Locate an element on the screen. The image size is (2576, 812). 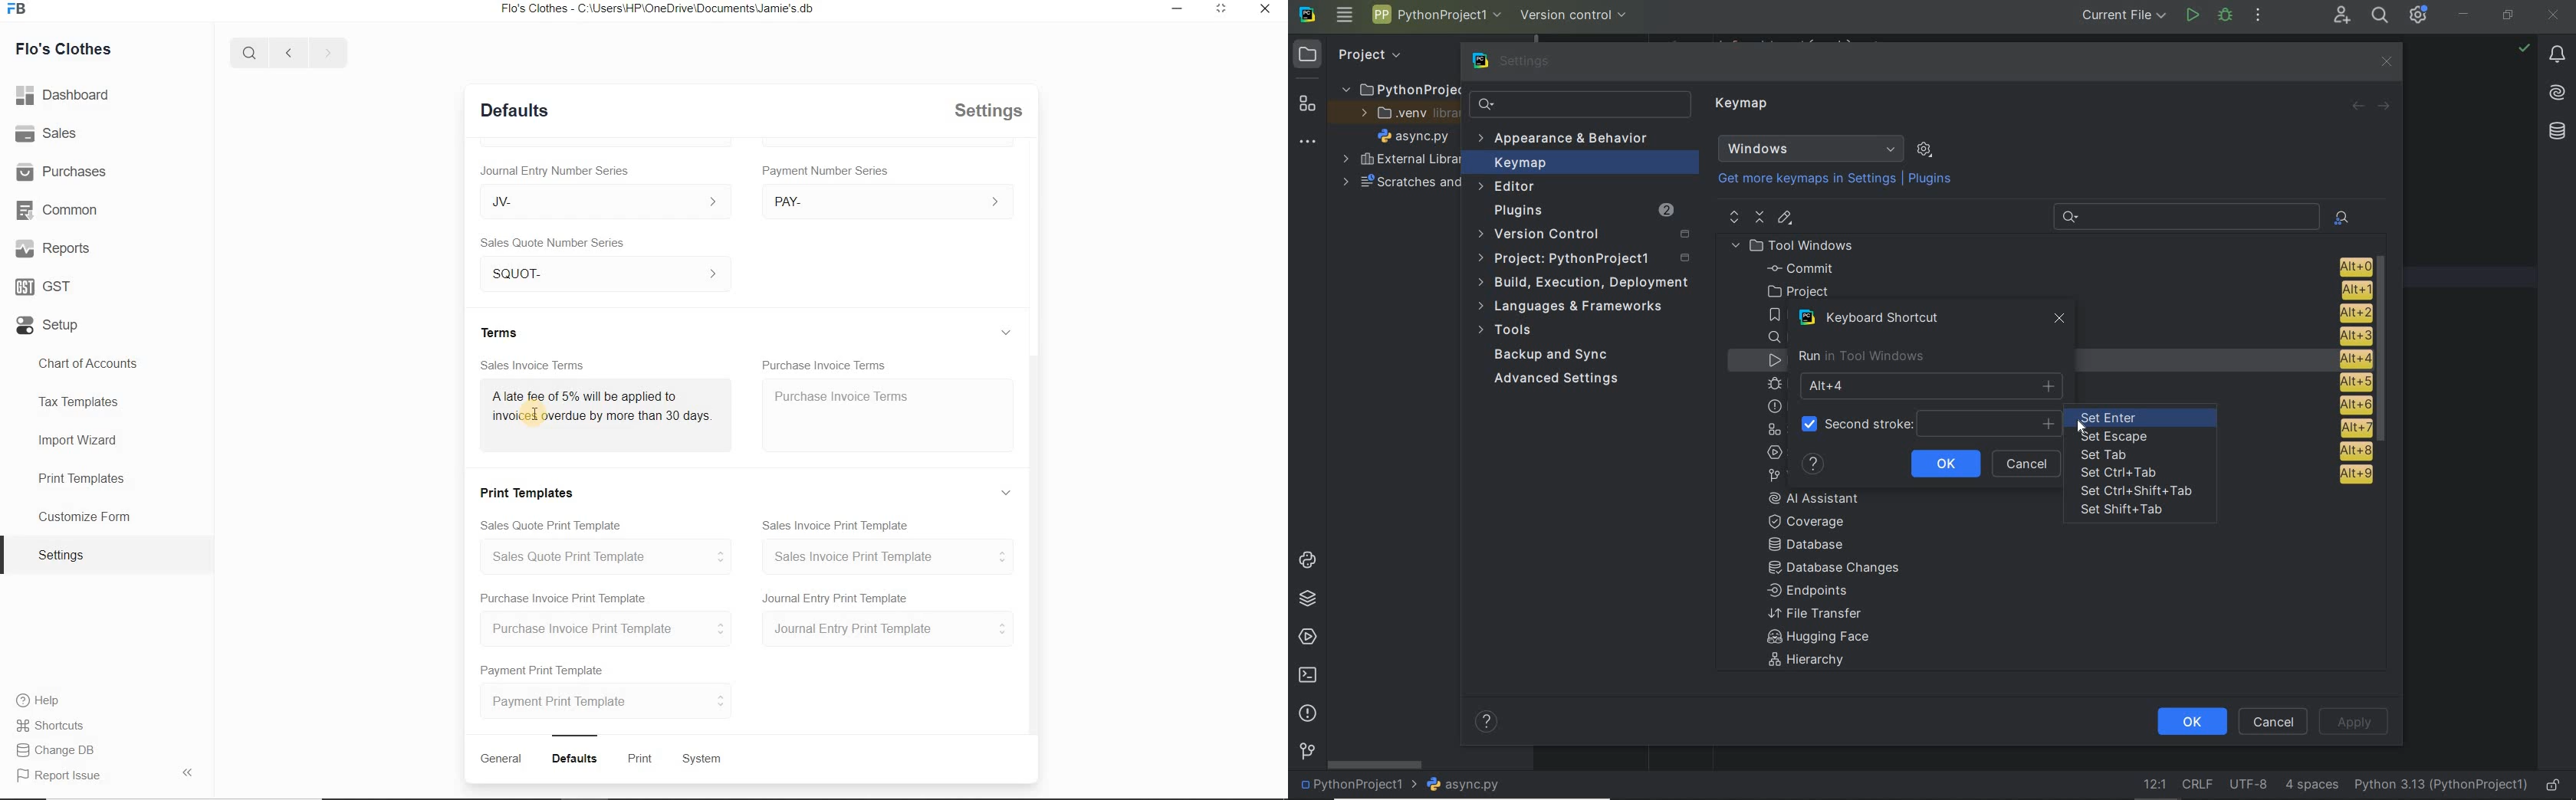
Setup is located at coordinates (46, 329).